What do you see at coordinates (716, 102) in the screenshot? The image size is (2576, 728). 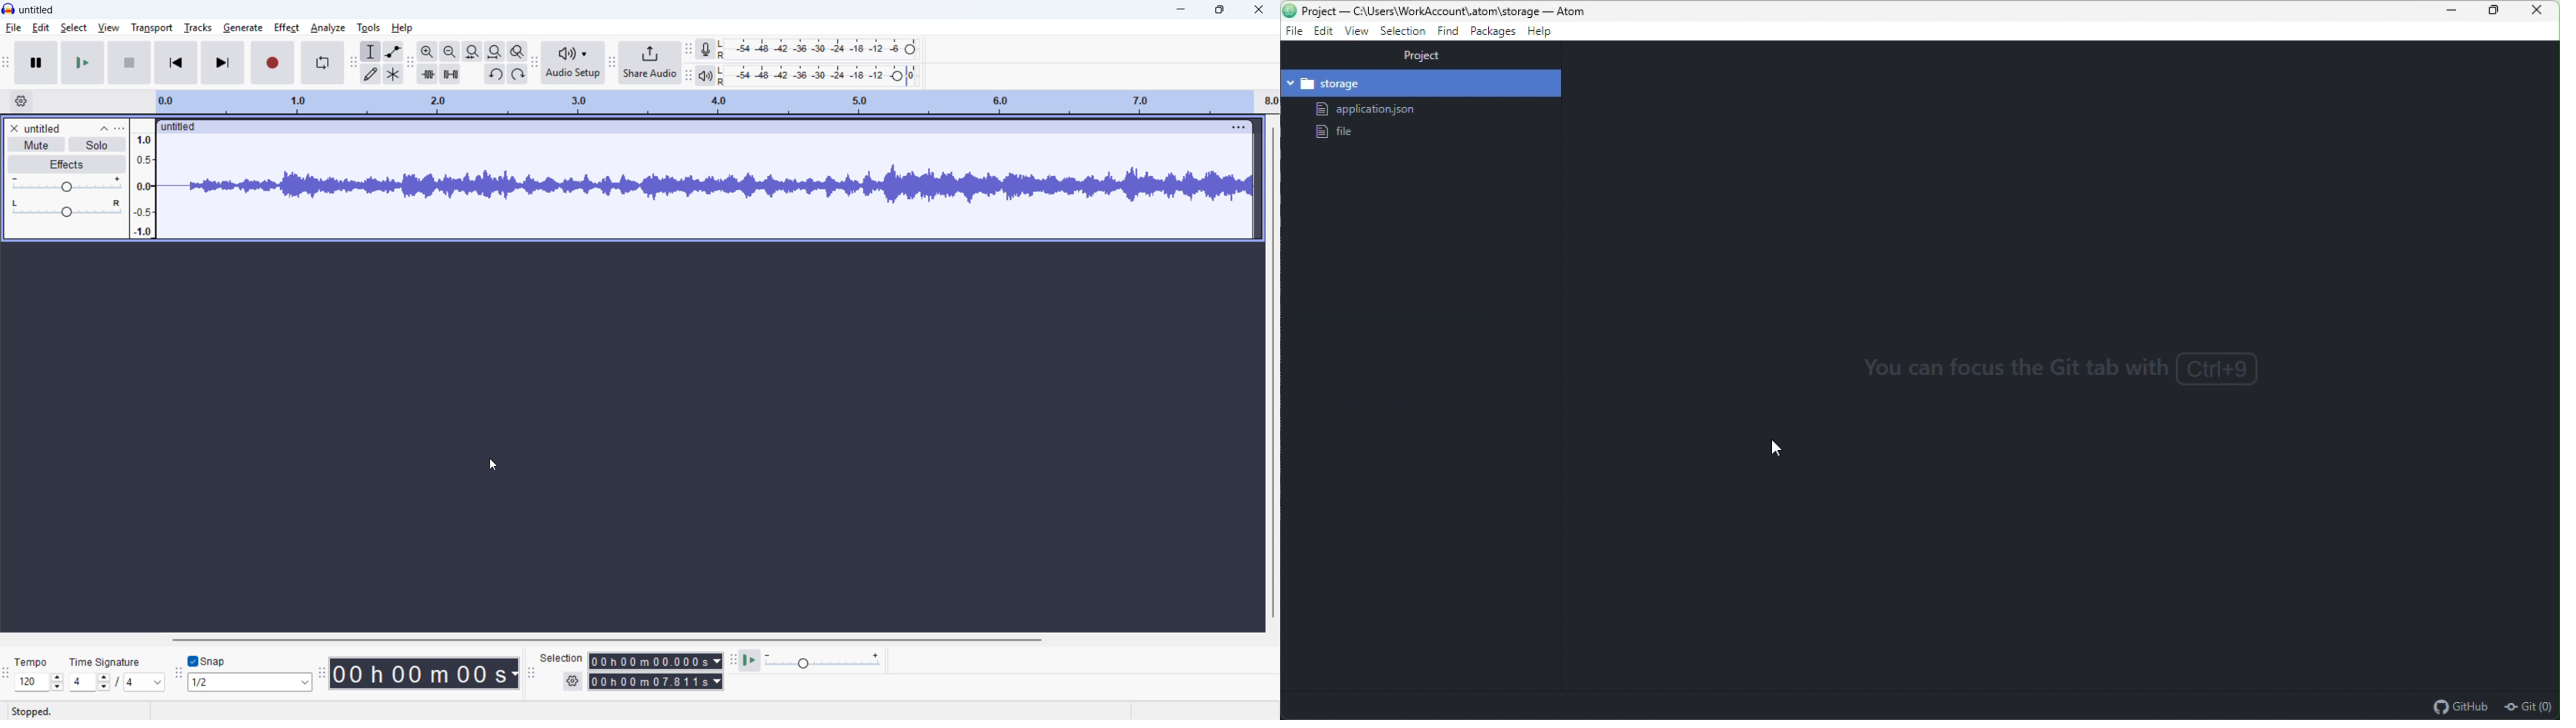 I see `timeline` at bounding box center [716, 102].